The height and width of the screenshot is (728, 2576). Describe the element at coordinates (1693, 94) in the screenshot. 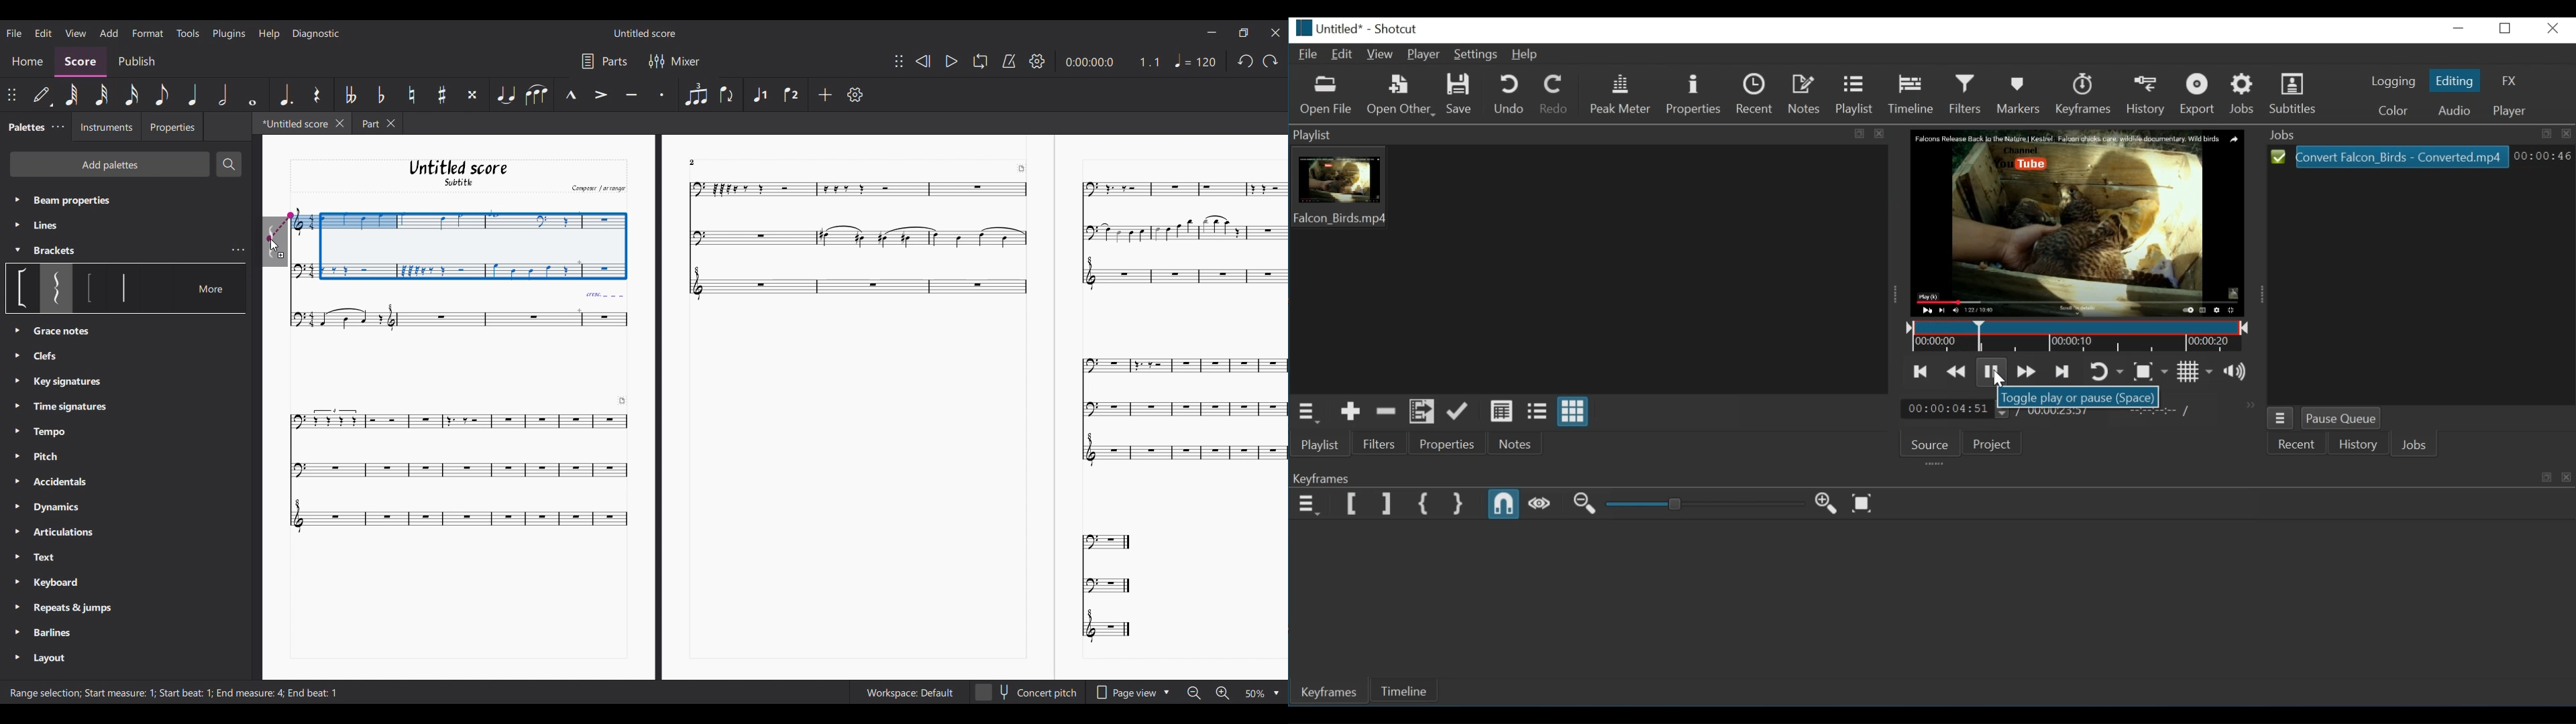

I see `Properties` at that location.